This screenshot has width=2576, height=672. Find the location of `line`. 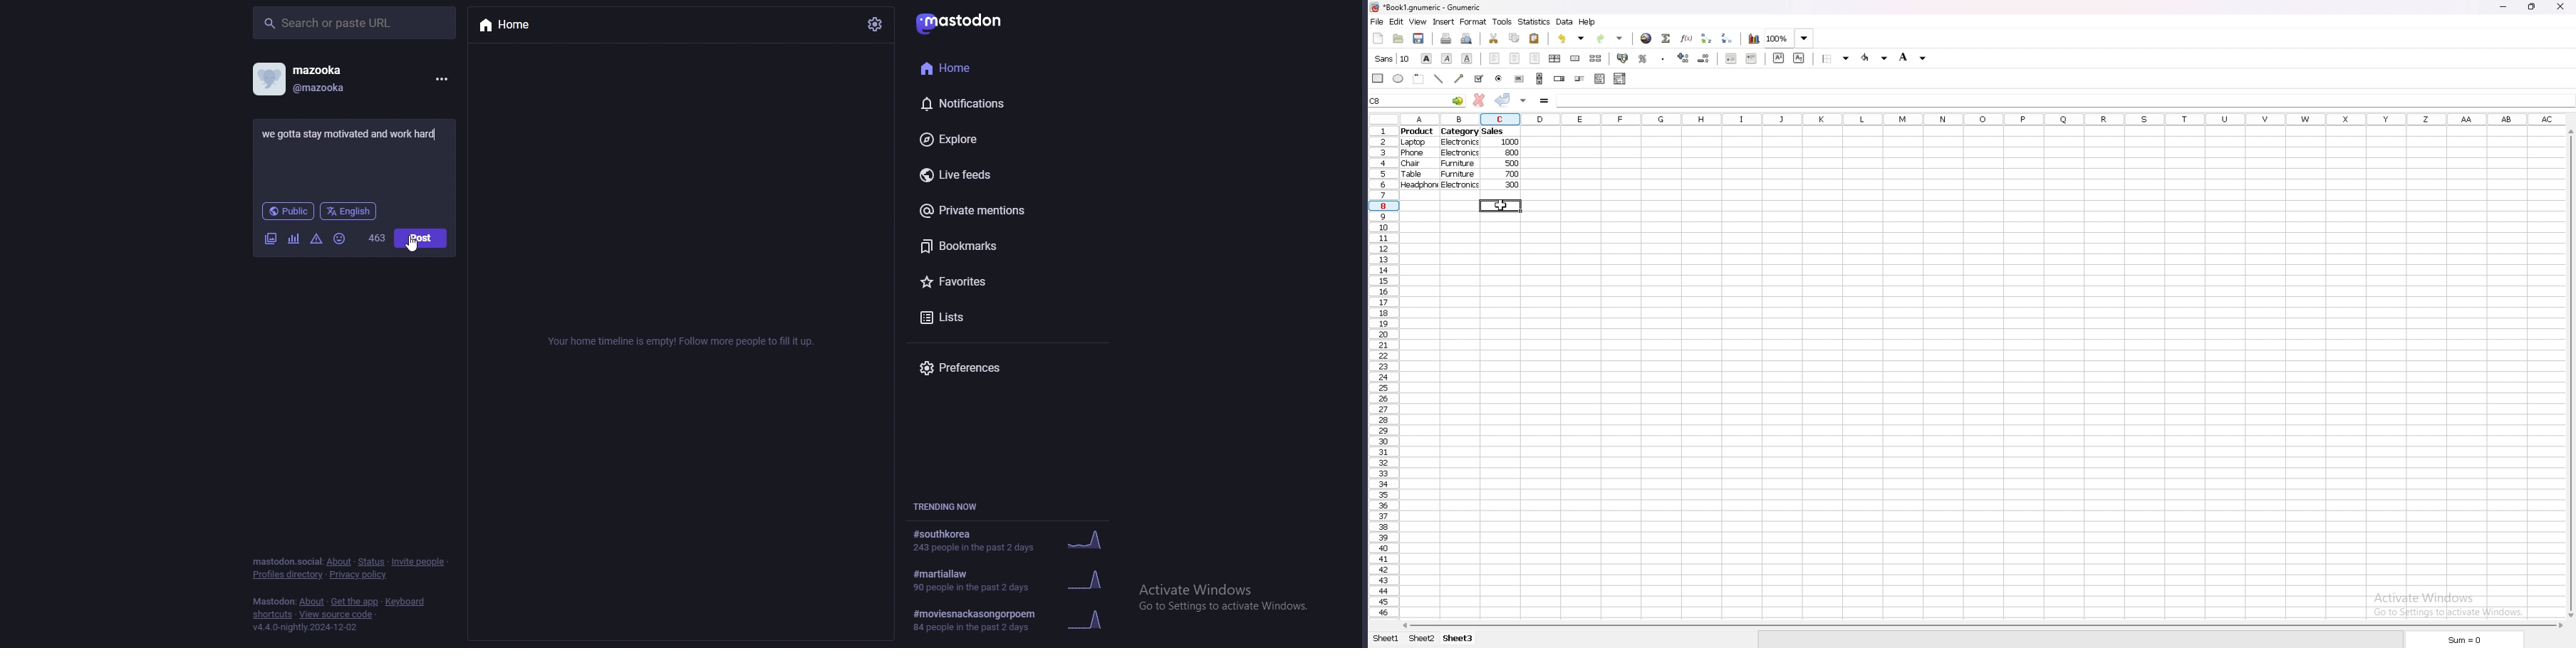

line is located at coordinates (1439, 79).